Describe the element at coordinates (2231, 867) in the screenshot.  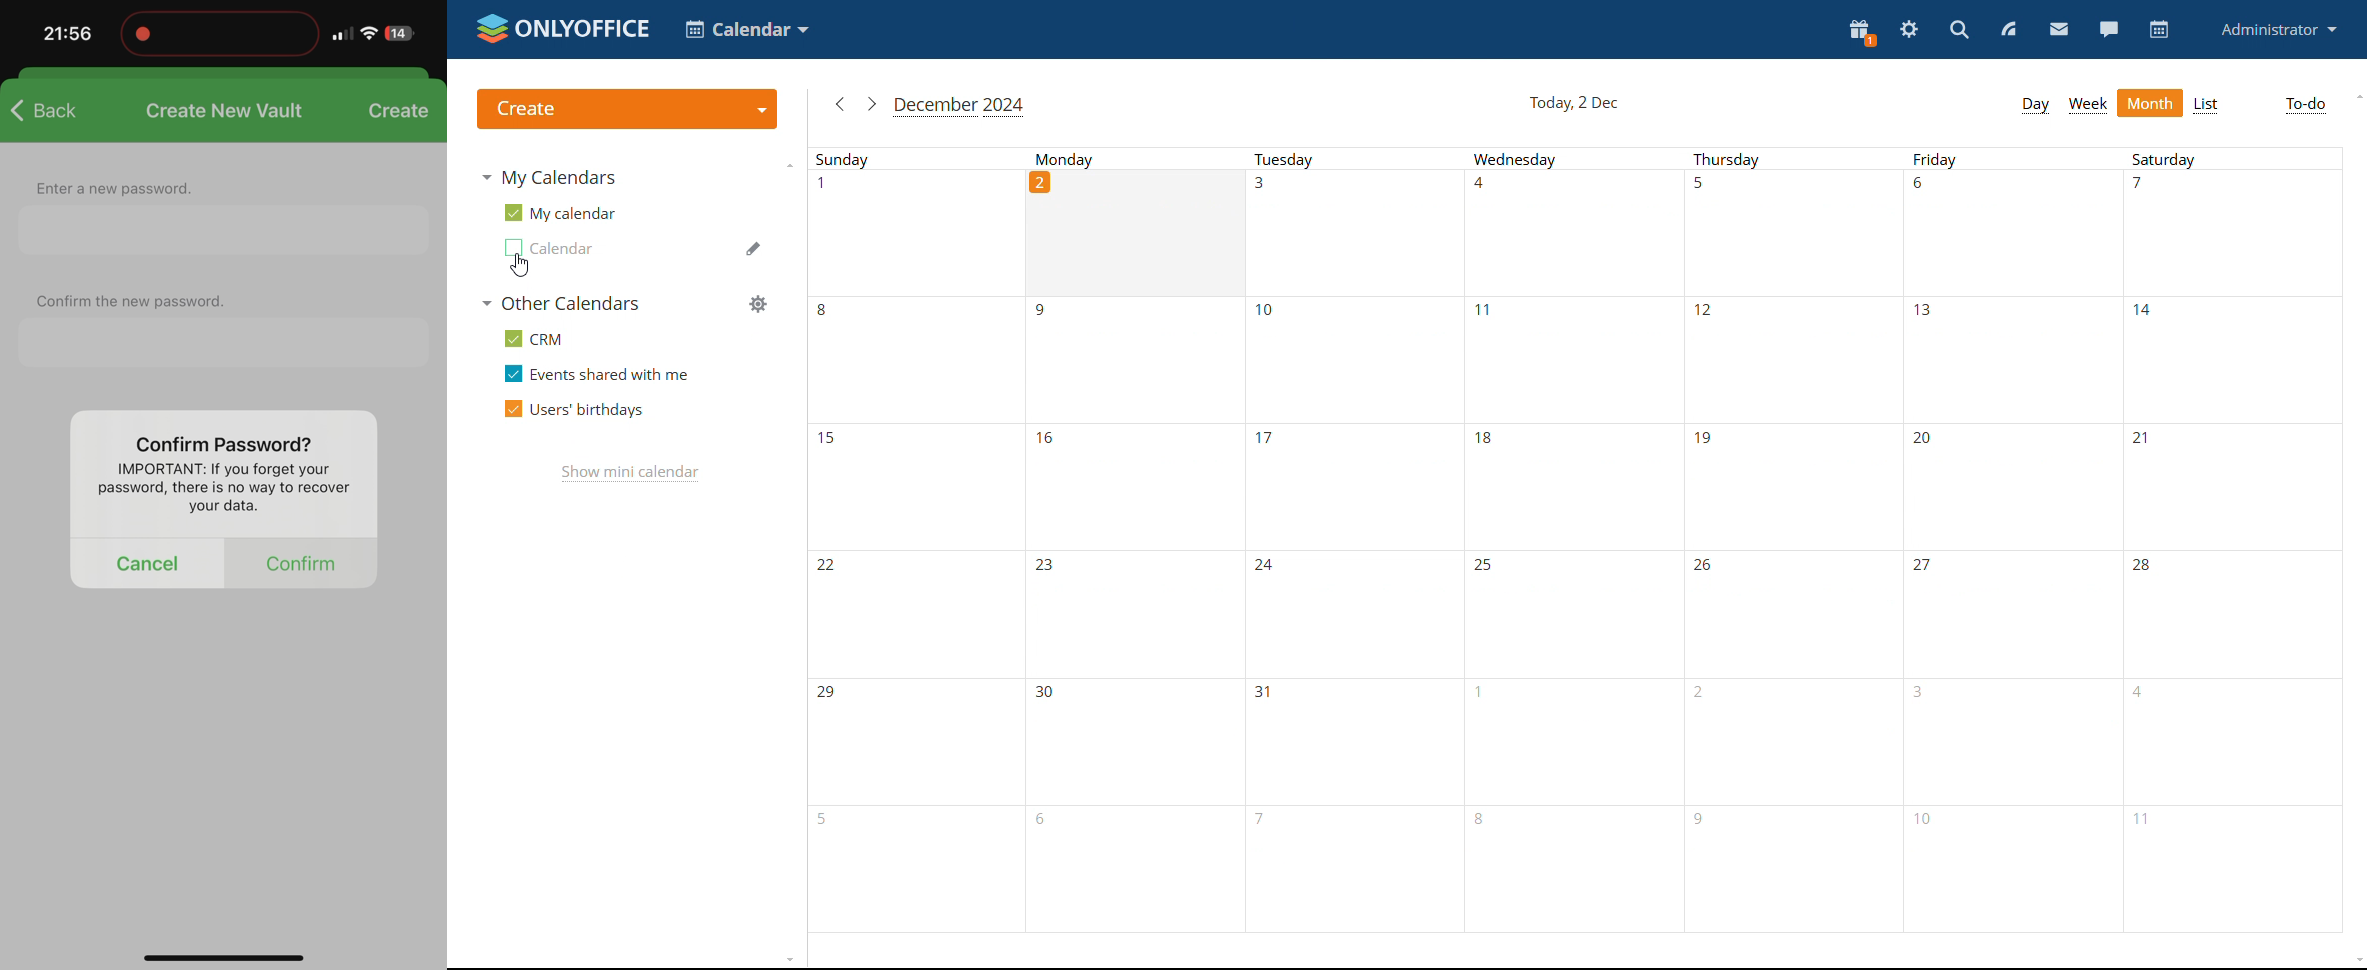
I see `11` at that location.